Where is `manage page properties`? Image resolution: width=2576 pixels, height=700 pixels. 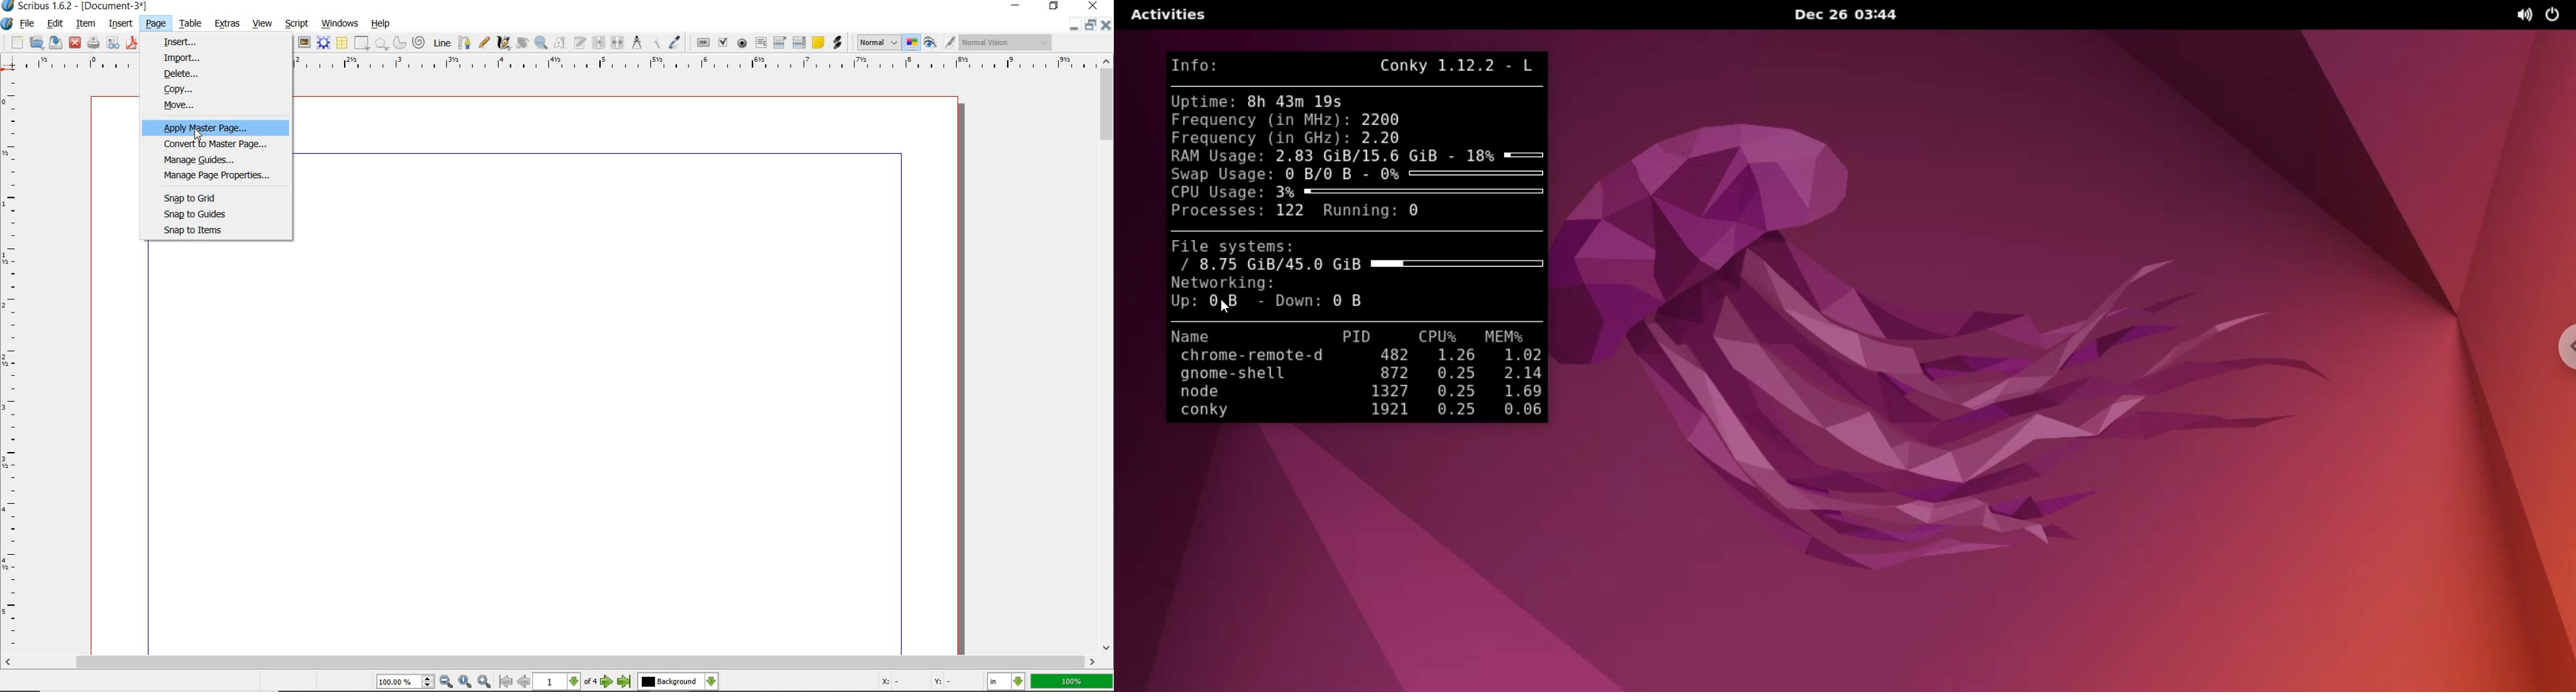 manage page properties is located at coordinates (212, 176).